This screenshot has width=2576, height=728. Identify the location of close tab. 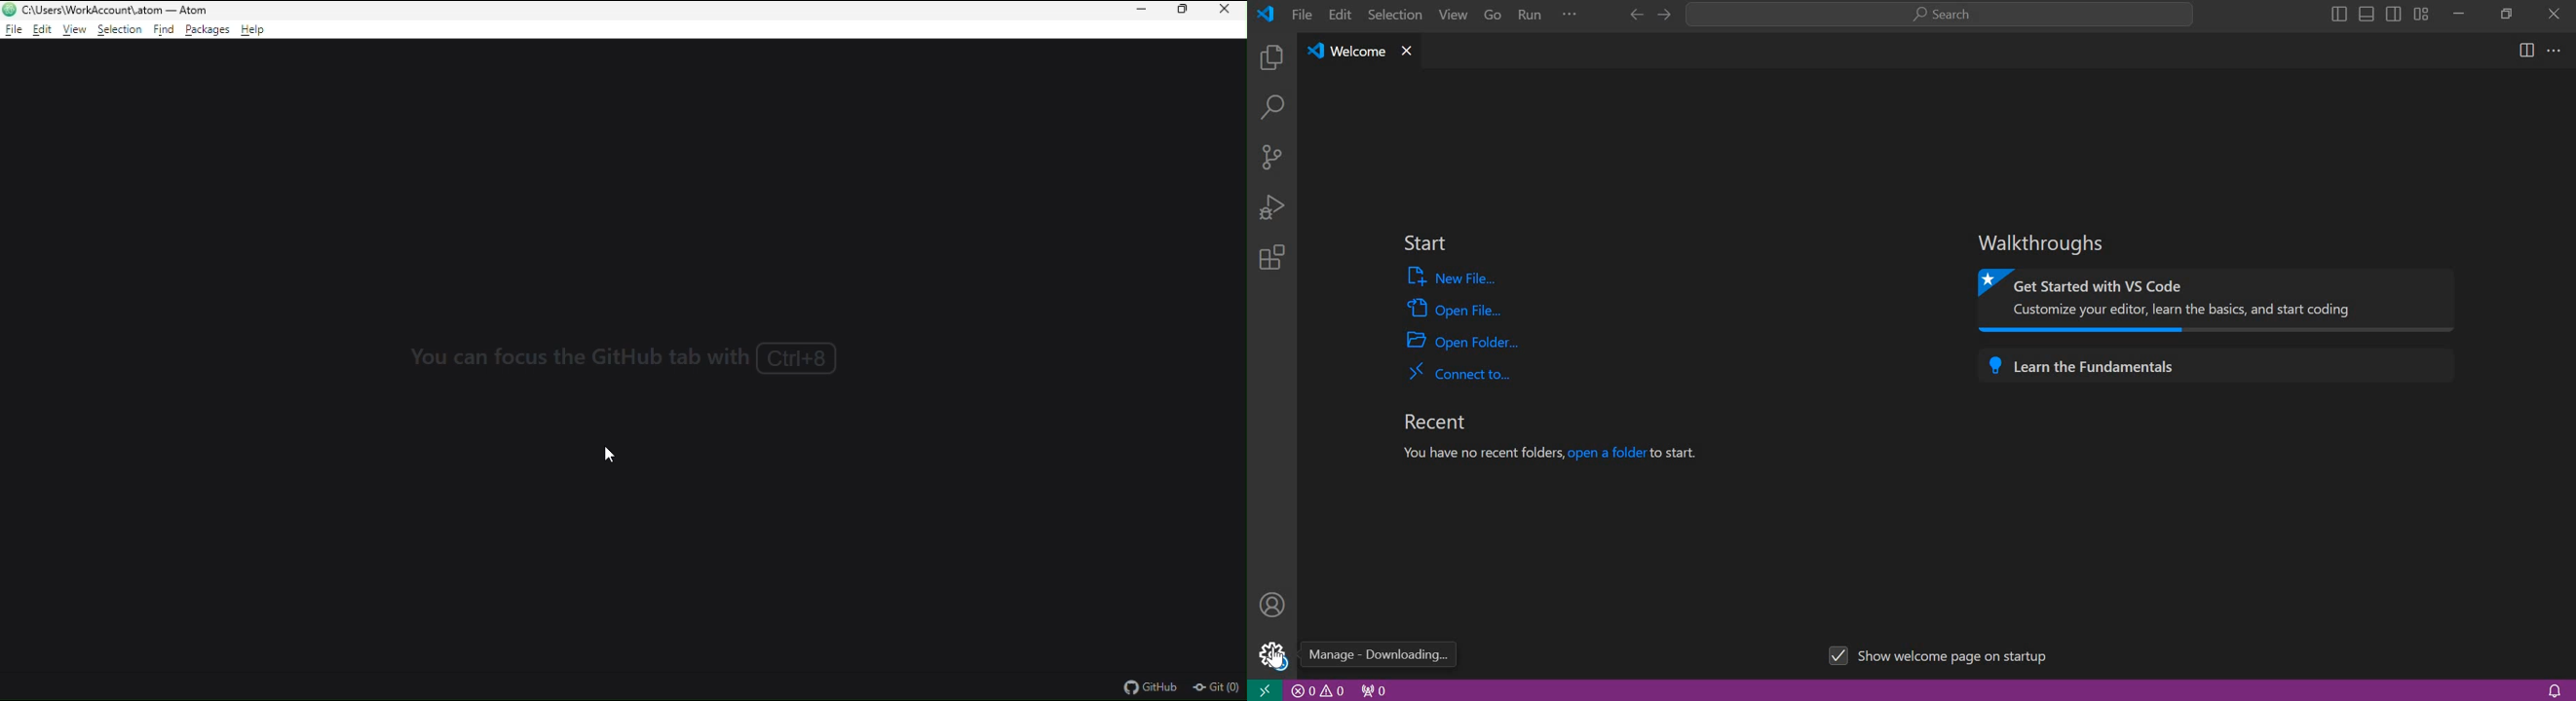
(1408, 52).